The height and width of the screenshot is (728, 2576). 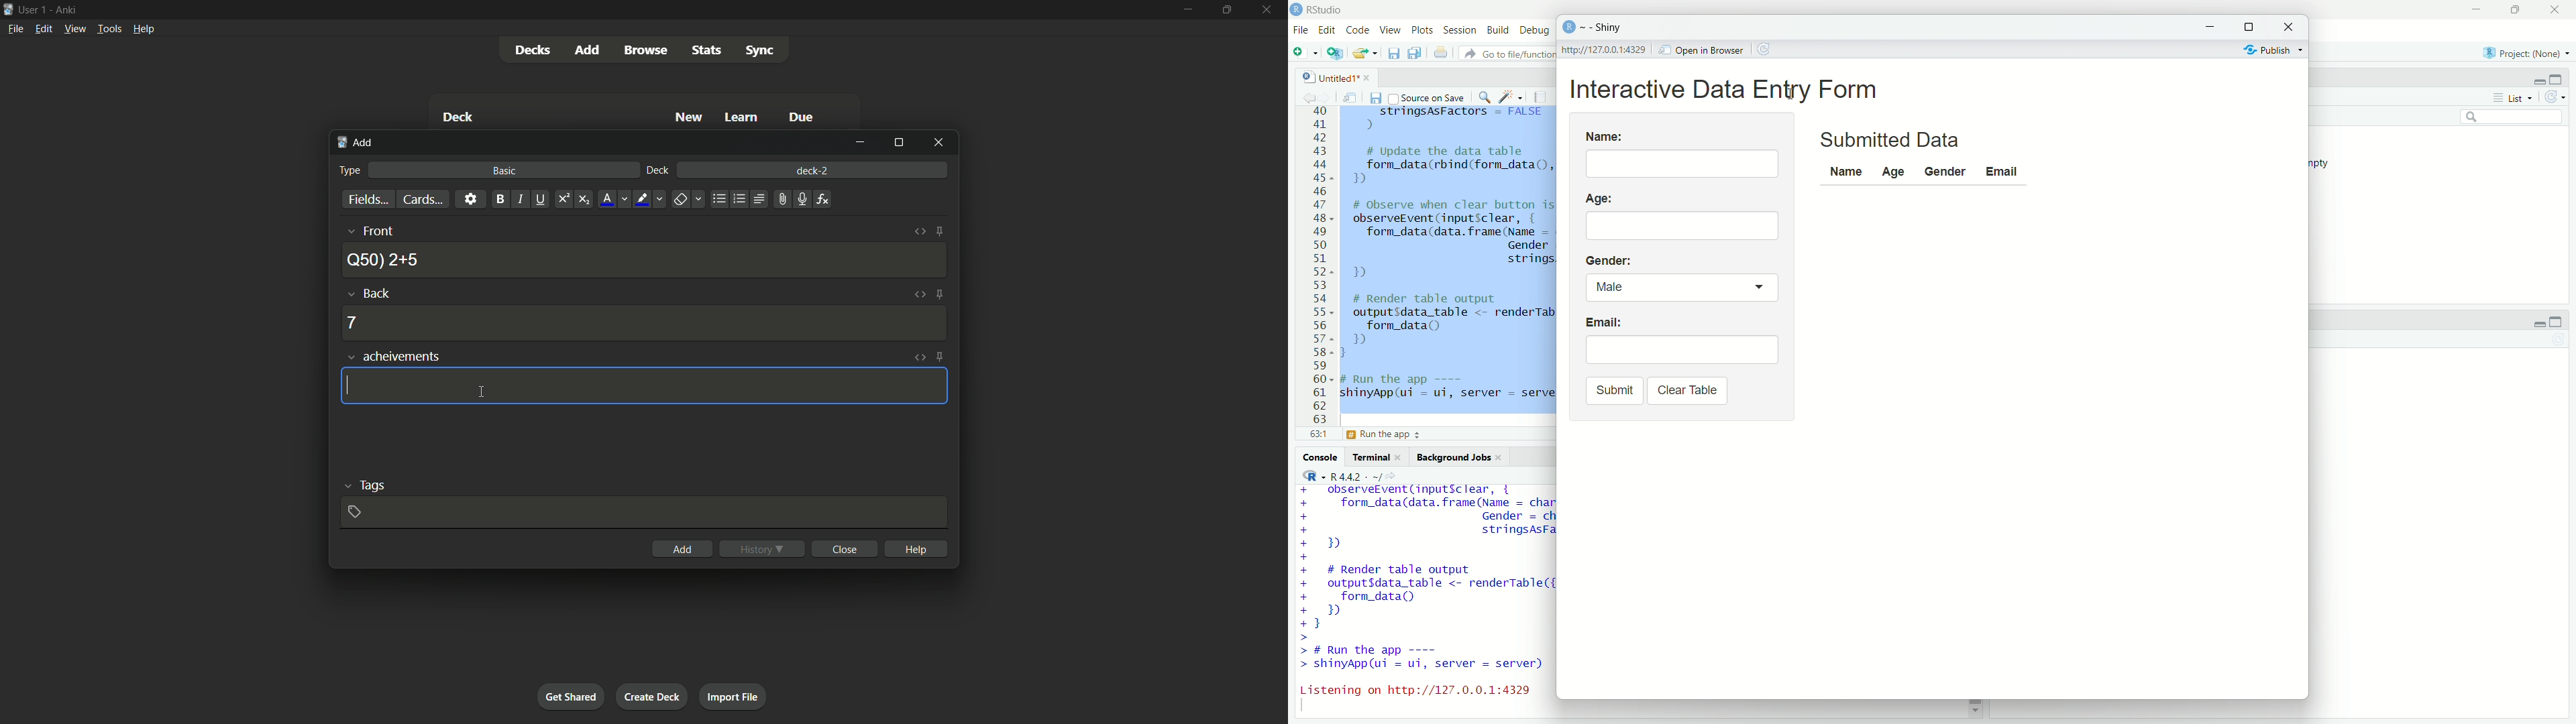 What do you see at coordinates (2253, 23) in the screenshot?
I see `maximize` at bounding box center [2253, 23].